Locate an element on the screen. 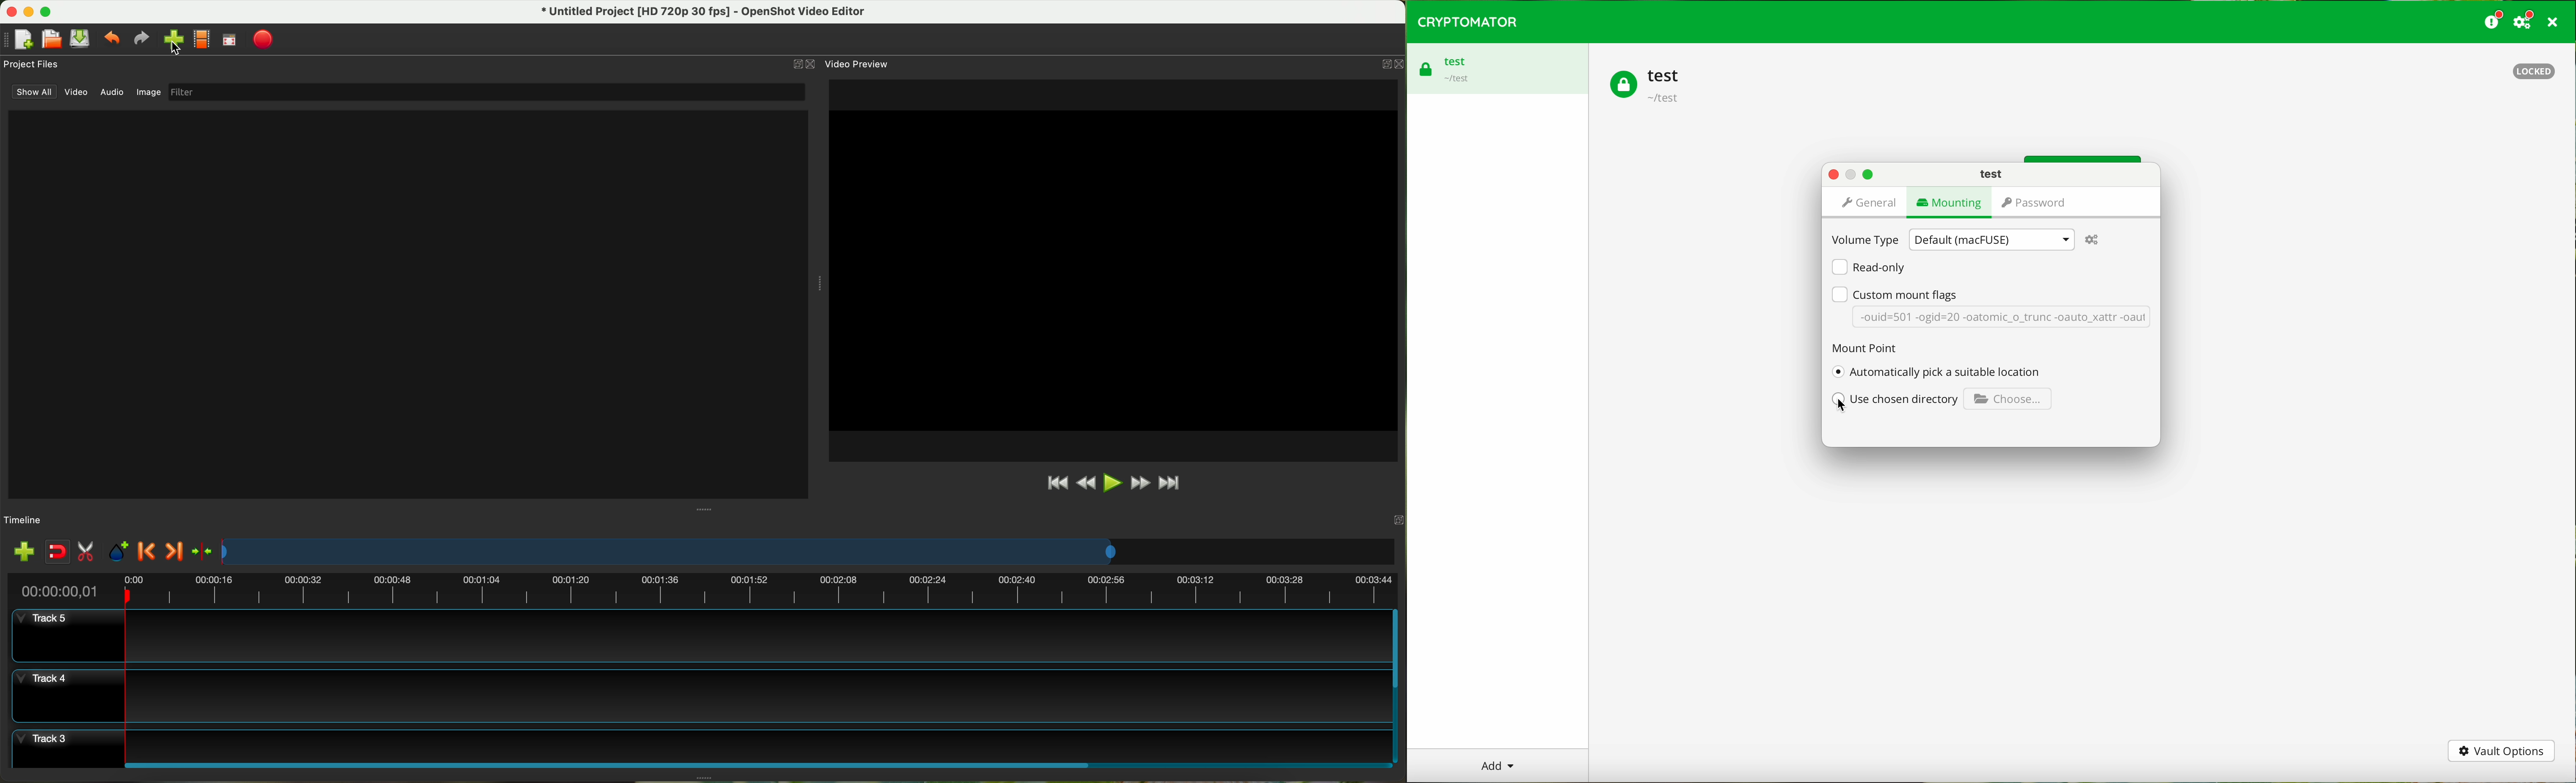 The width and height of the screenshot is (2576, 784). close is located at coordinates (1390, 66).